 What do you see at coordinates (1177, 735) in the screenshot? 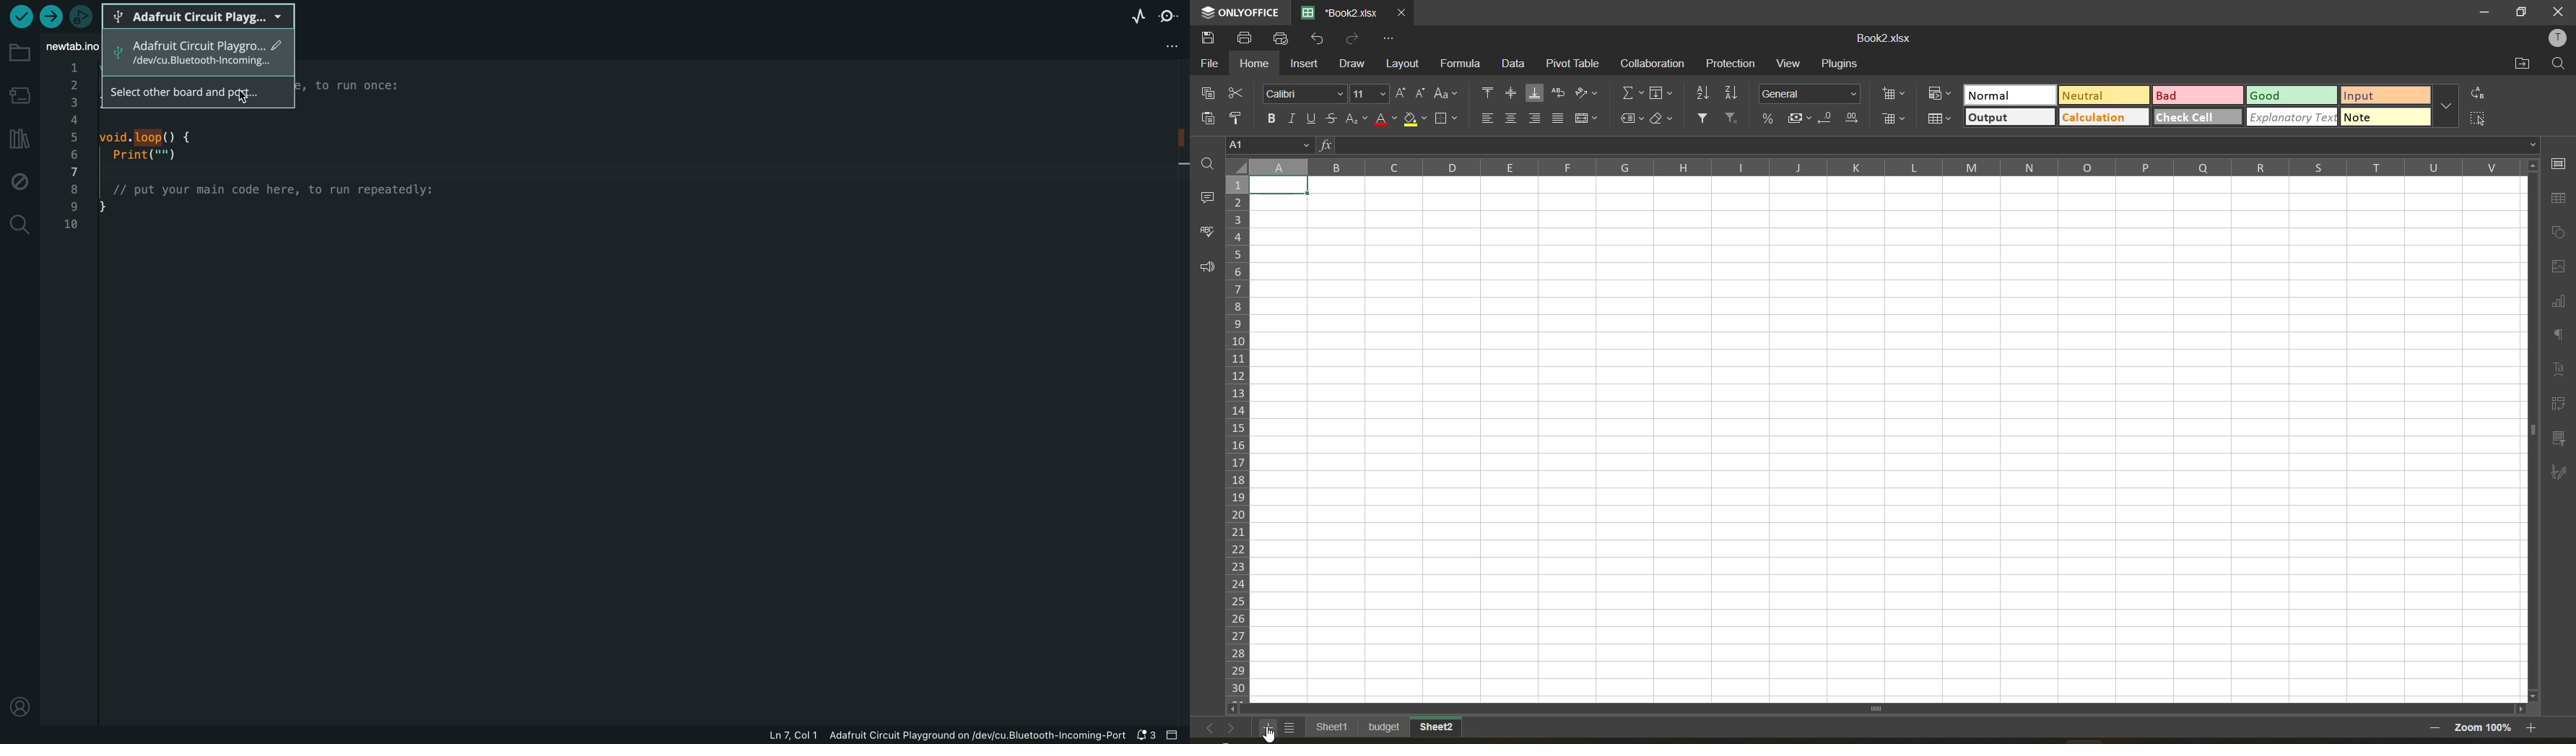
I see `close slide bar` at bounding box center [1177, 735].